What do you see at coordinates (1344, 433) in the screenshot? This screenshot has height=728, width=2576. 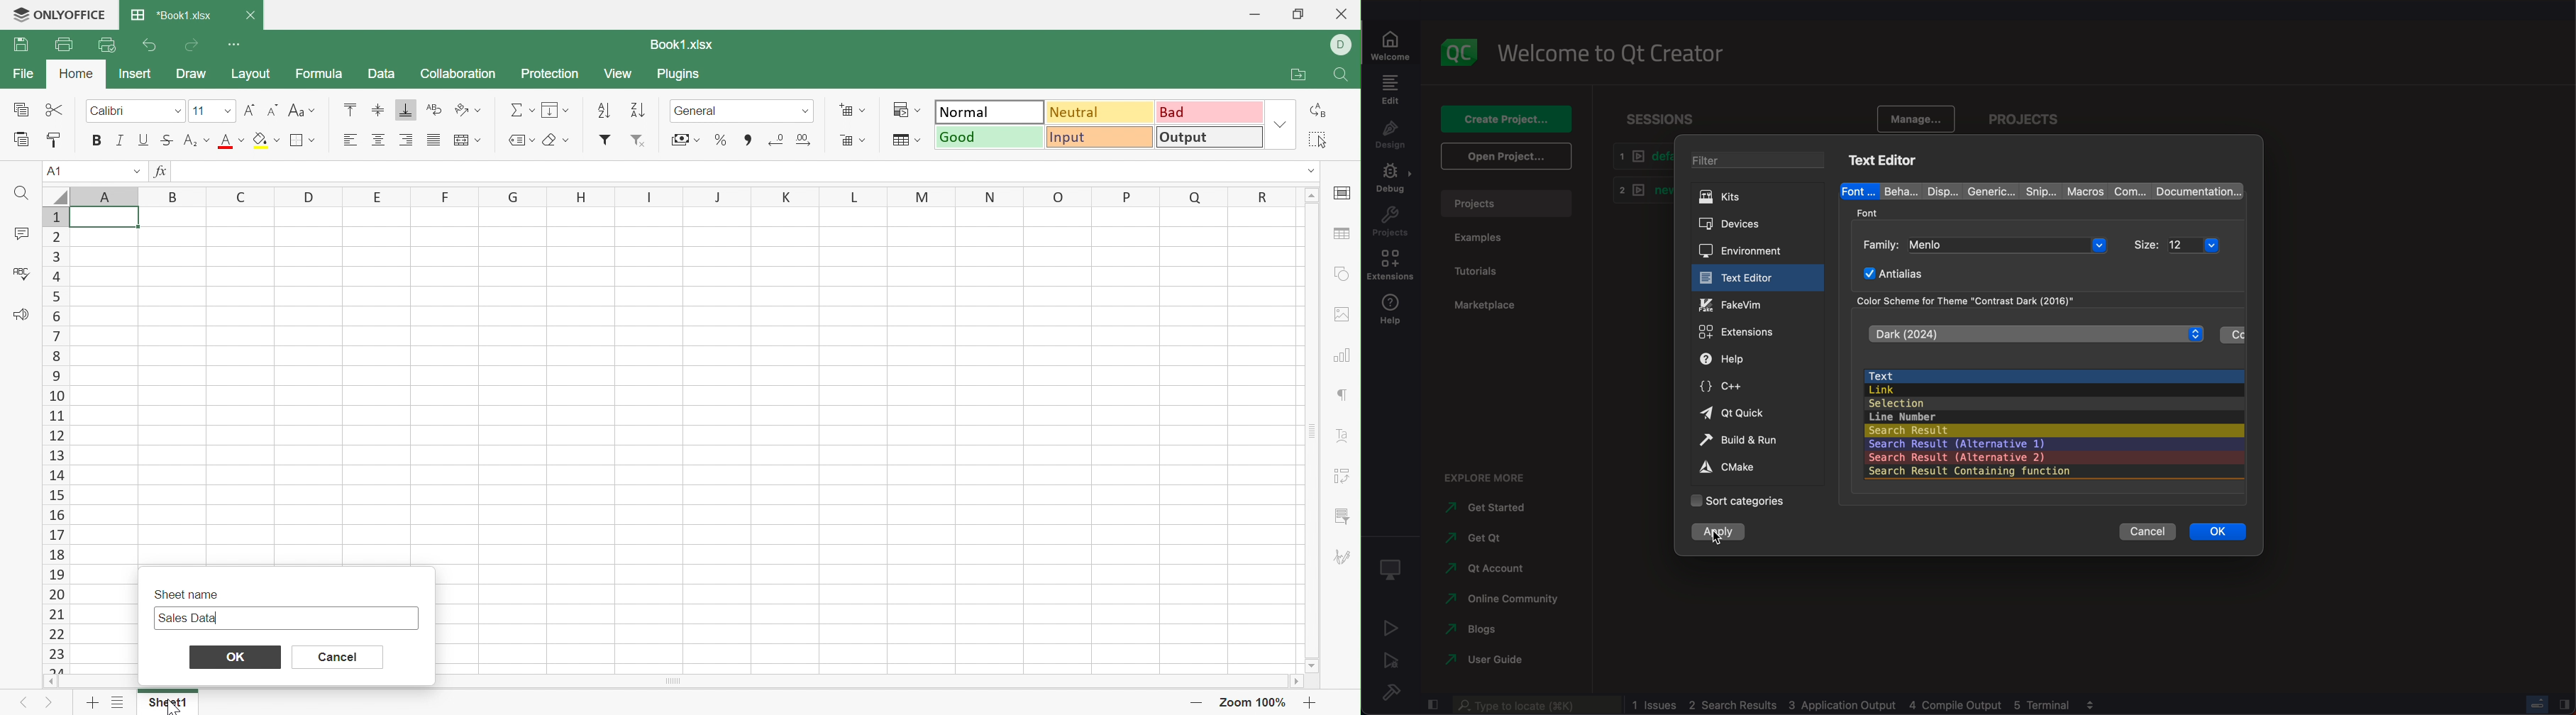 I see `Text Art settings` at bounding box center [1344, 433].